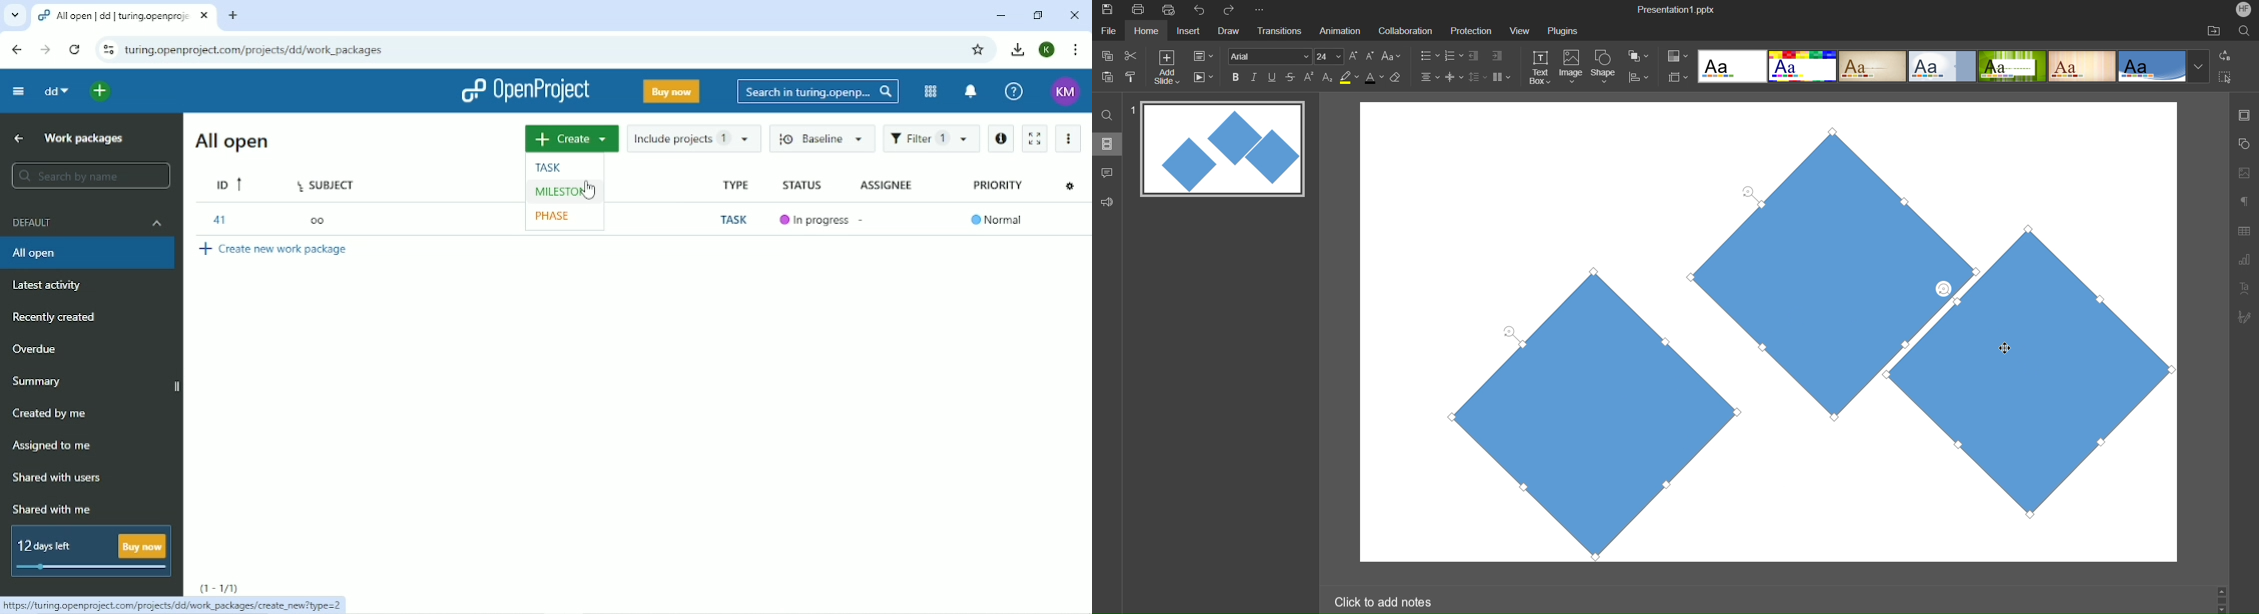 This screenshot has width=2268, height=616. Describe the element at coordinates (1170, 10) in the screenshot. I see `Quick Print` at that location.